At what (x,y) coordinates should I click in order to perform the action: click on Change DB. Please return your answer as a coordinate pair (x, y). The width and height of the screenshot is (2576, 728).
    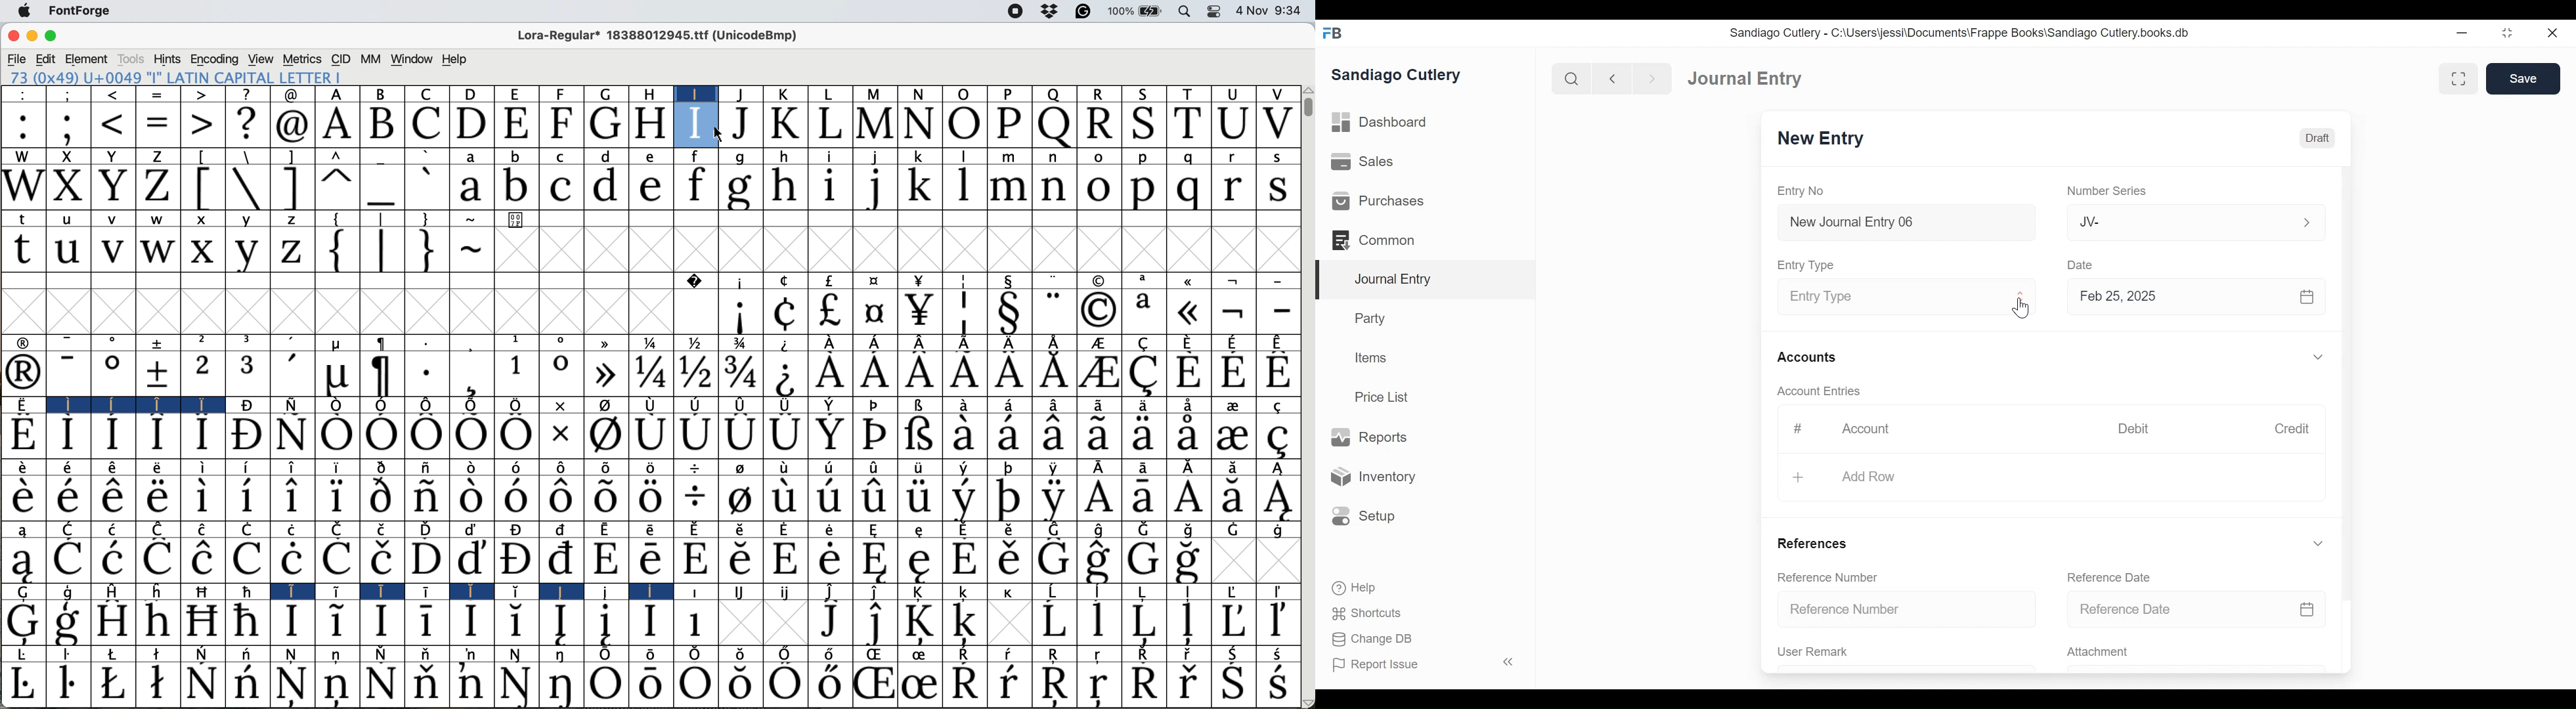
    Looking at the image, I should click on (1374, 641).